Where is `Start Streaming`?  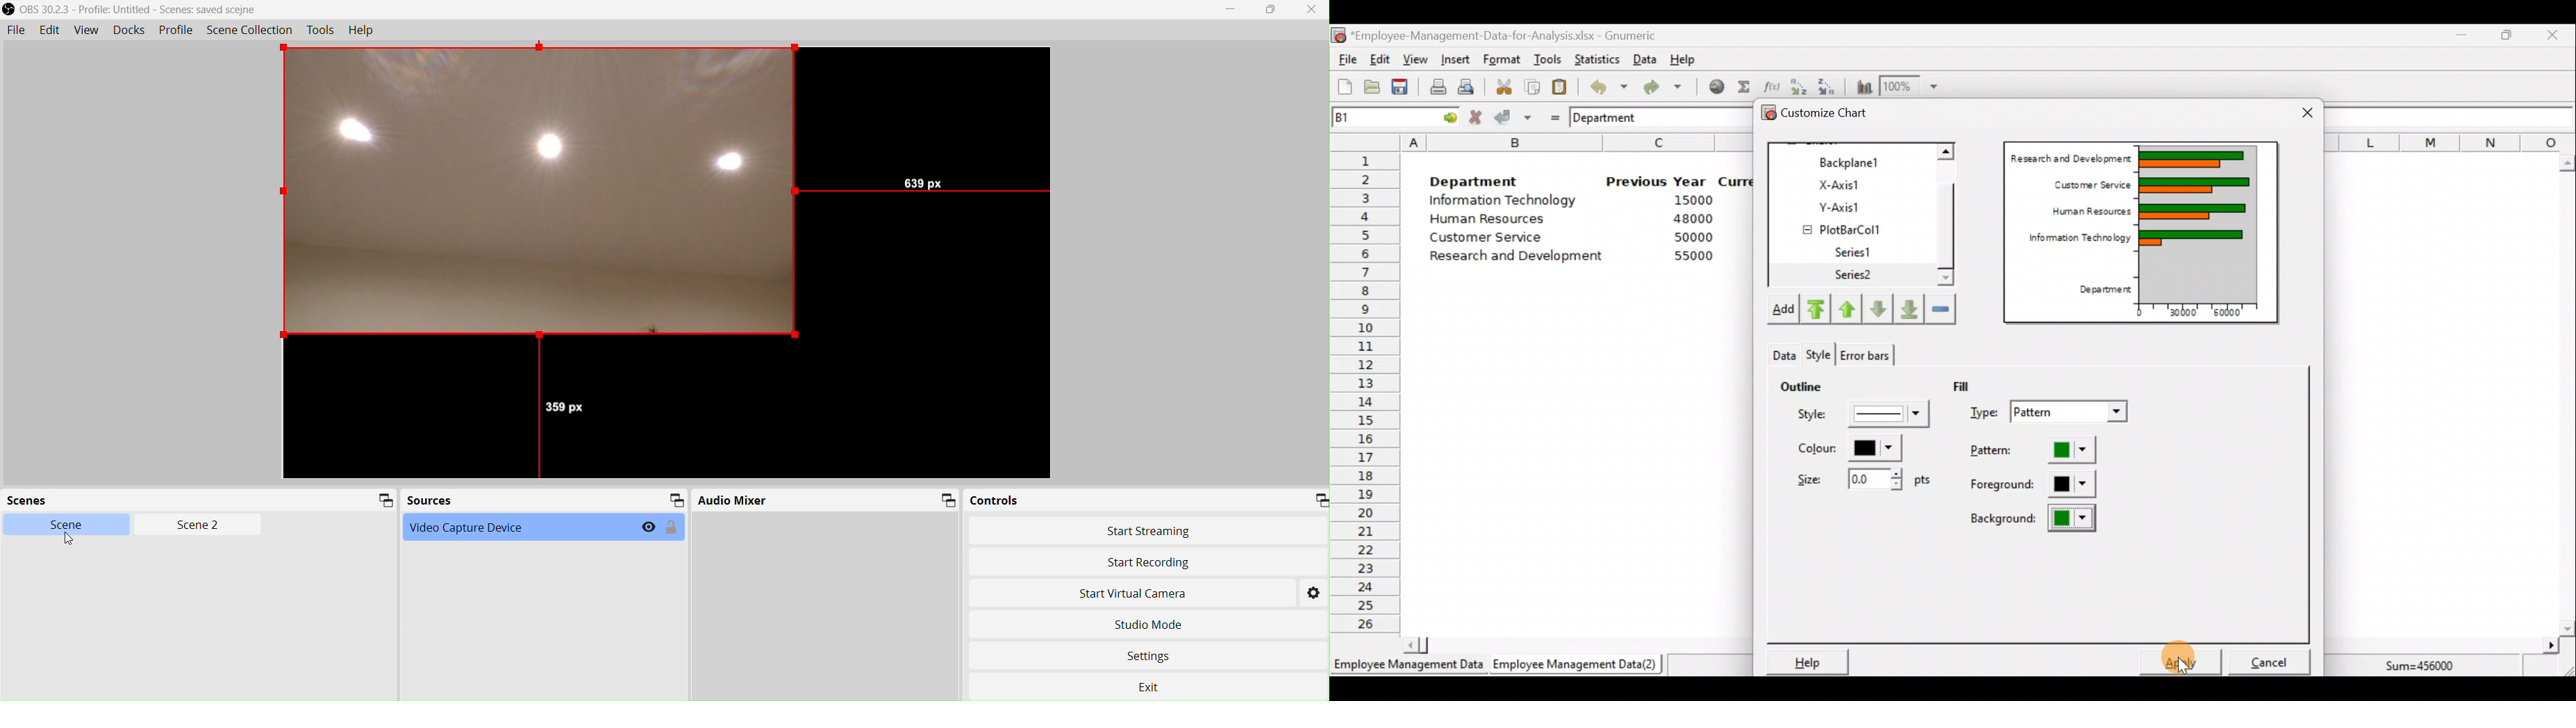
Start Streaming is located at coordinates (1149, 531).